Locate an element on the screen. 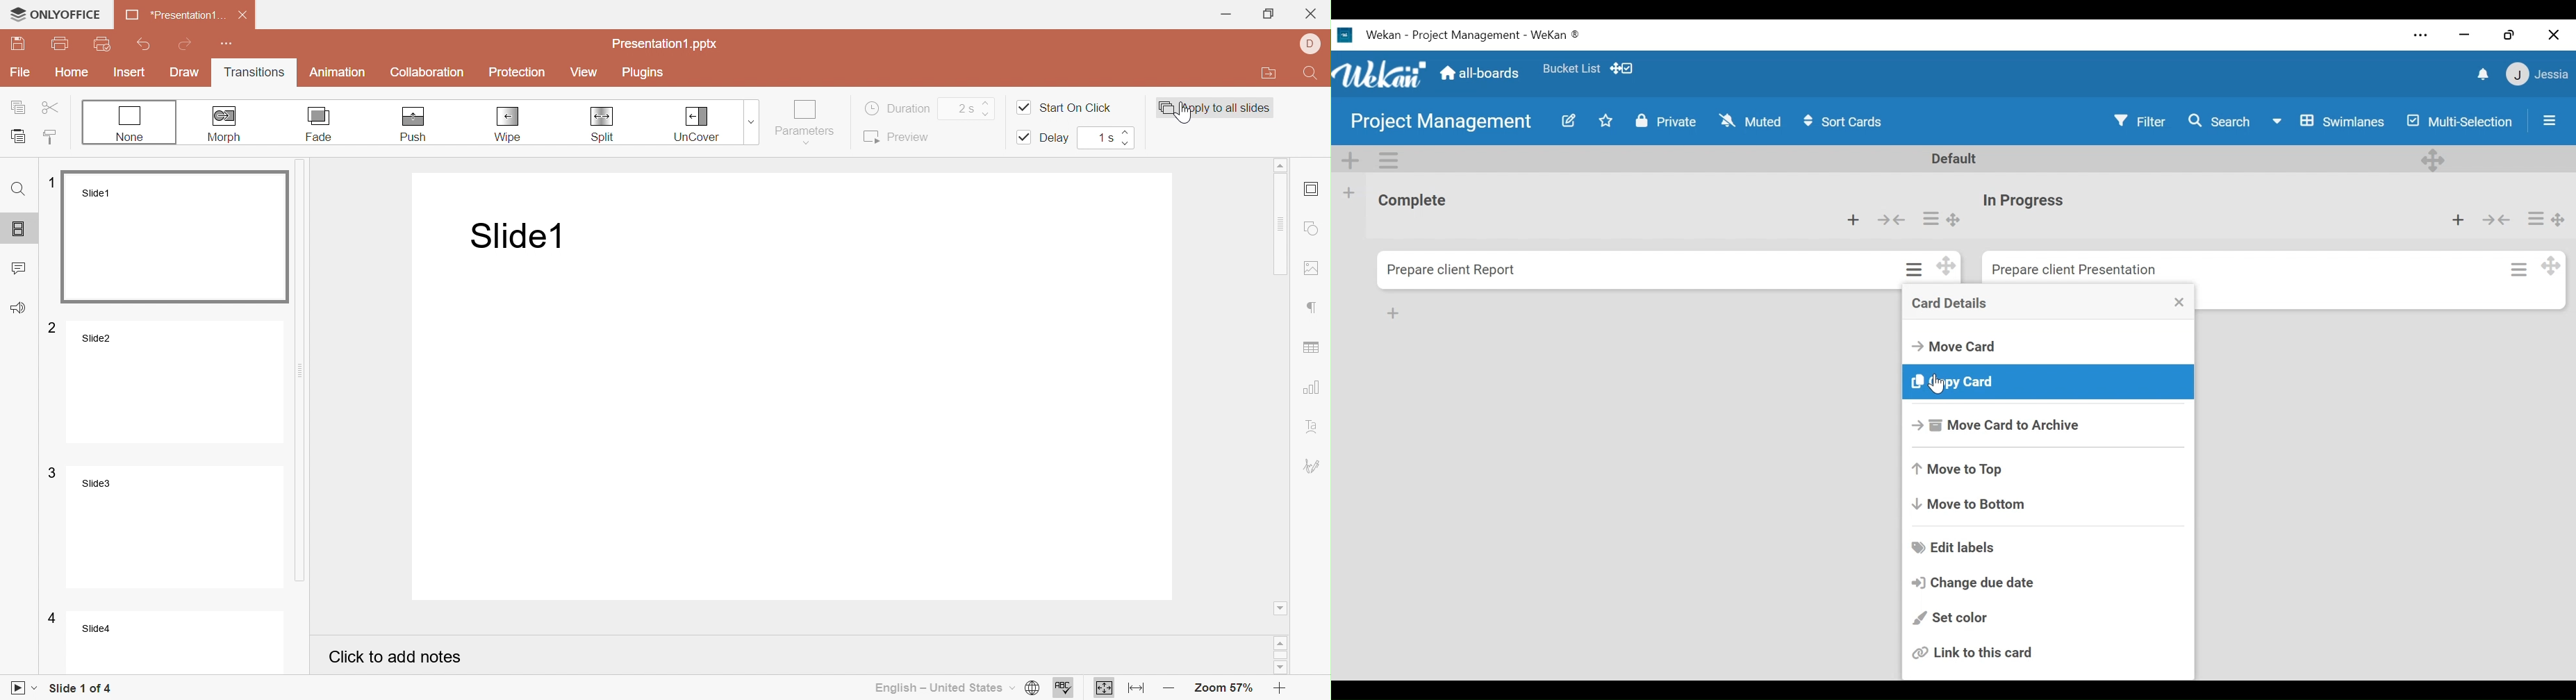 This screenshot has height=700, width=2576. Minimize is located at coordinates (1226, 15).